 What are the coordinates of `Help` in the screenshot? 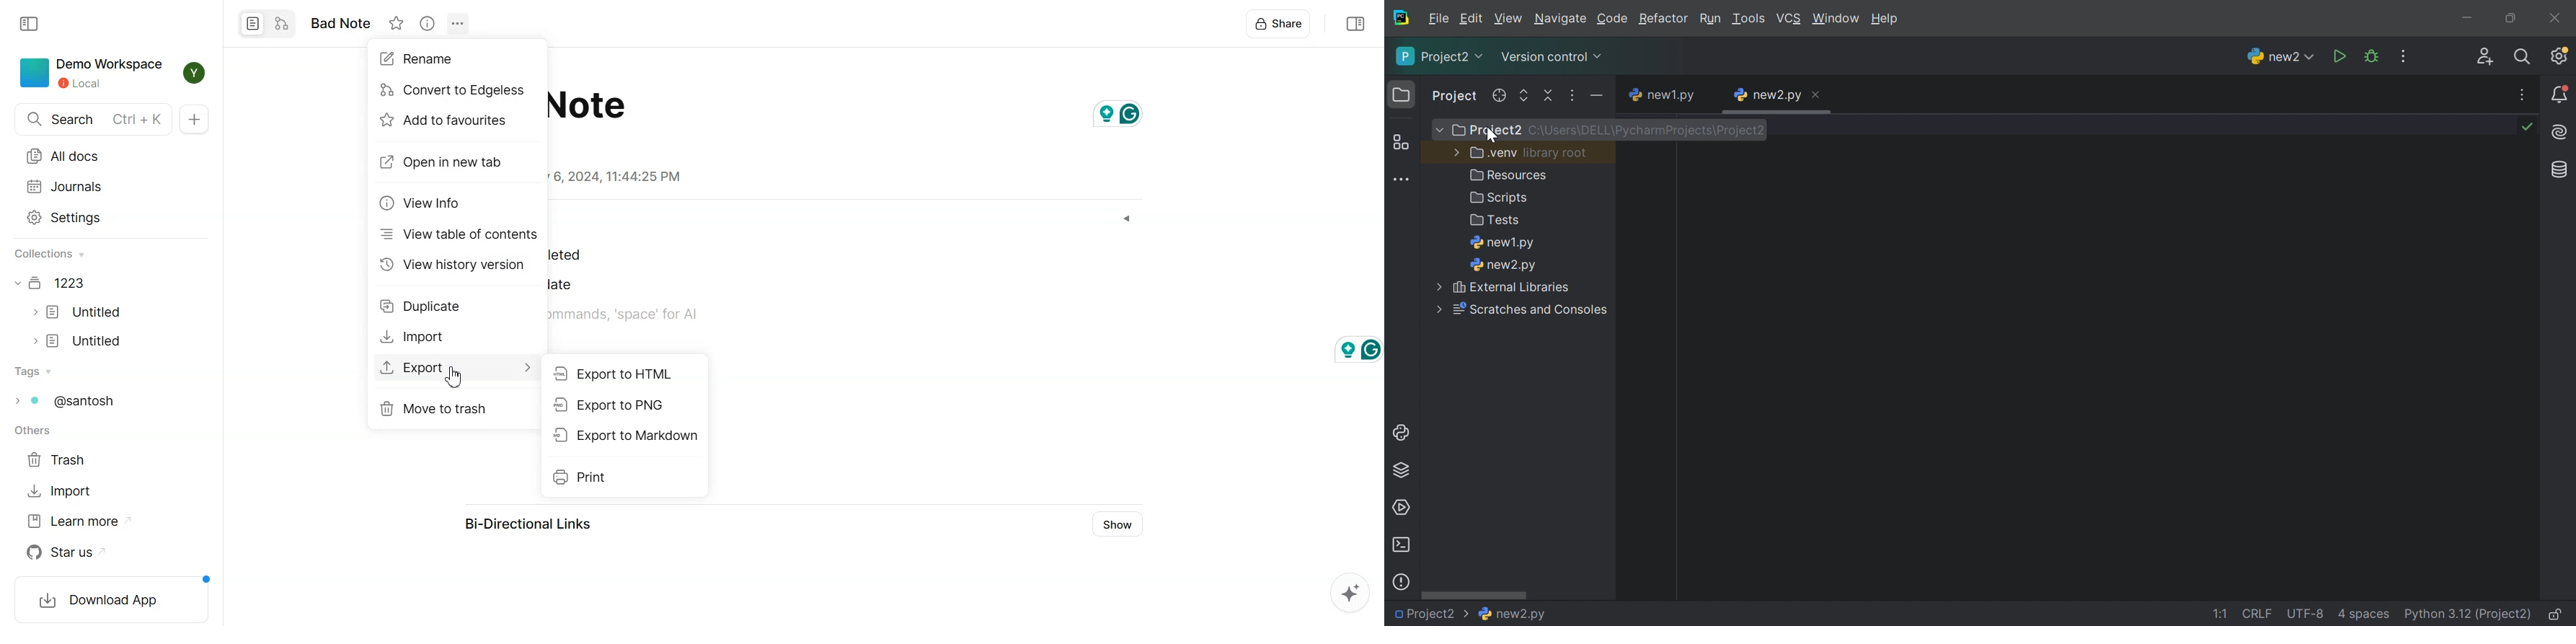 It's located at (1887, 19).